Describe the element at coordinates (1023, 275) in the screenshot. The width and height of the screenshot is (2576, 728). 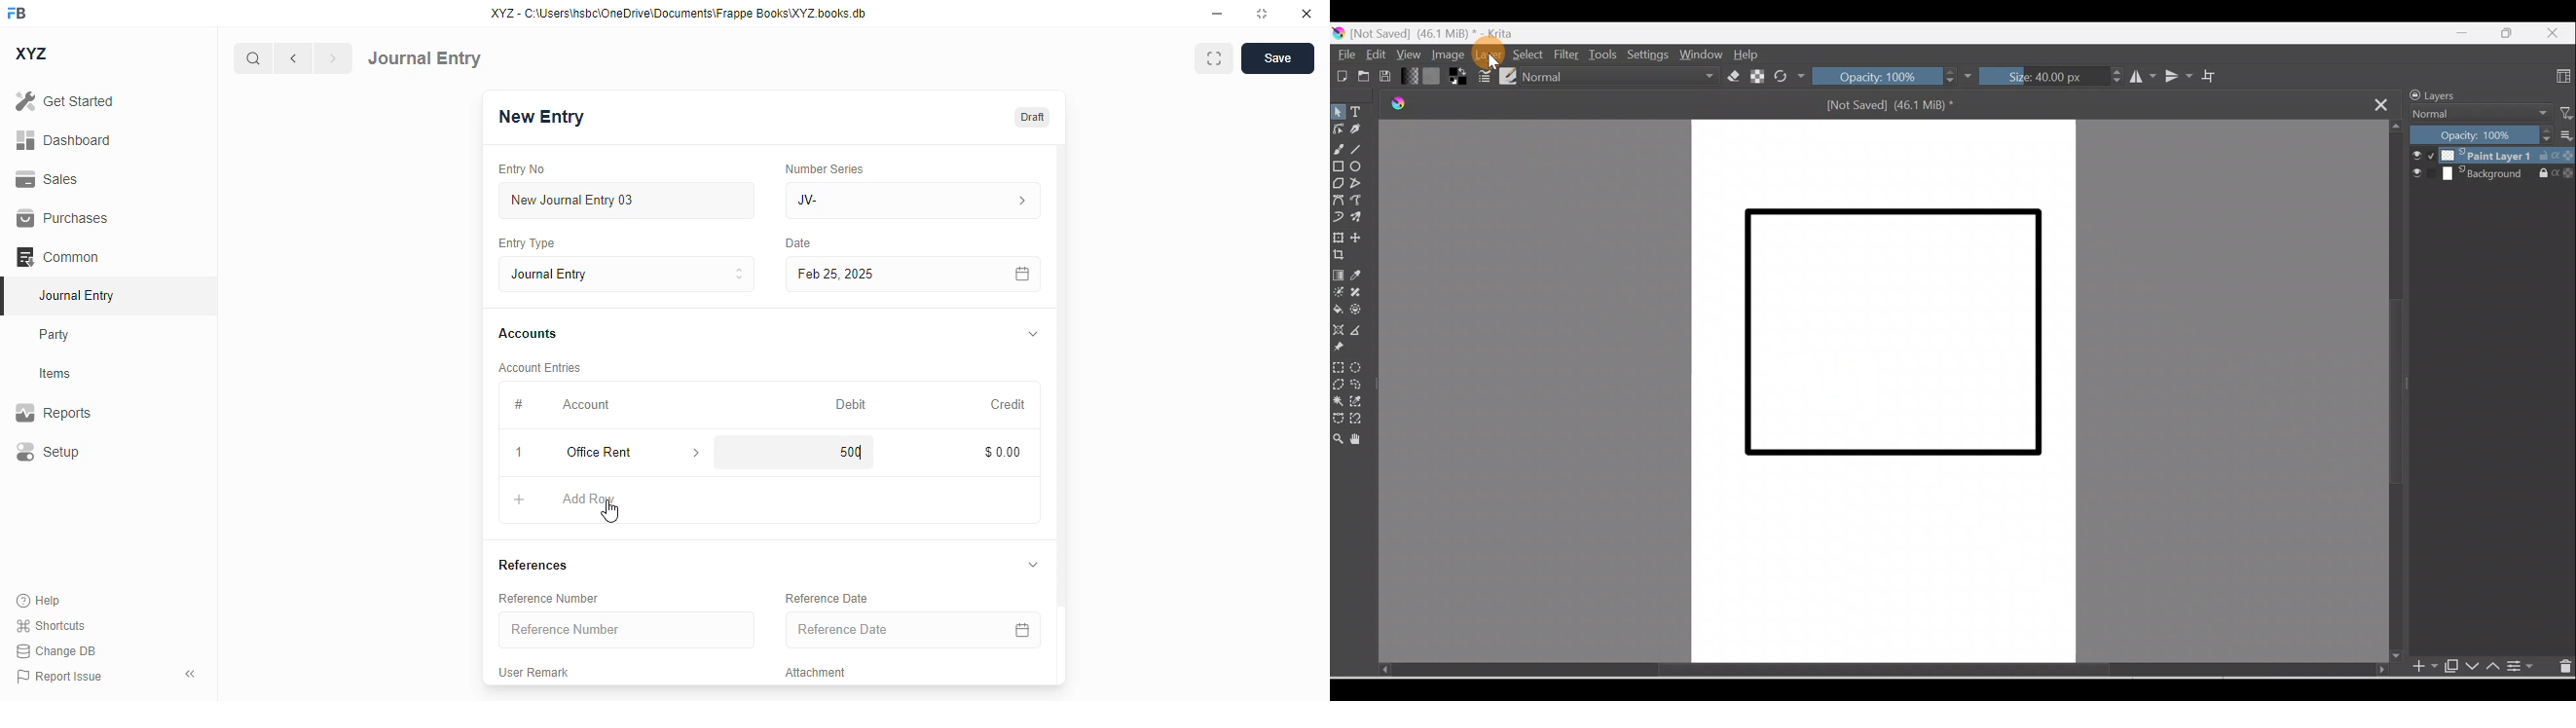
I see `calendar icon` at that location.